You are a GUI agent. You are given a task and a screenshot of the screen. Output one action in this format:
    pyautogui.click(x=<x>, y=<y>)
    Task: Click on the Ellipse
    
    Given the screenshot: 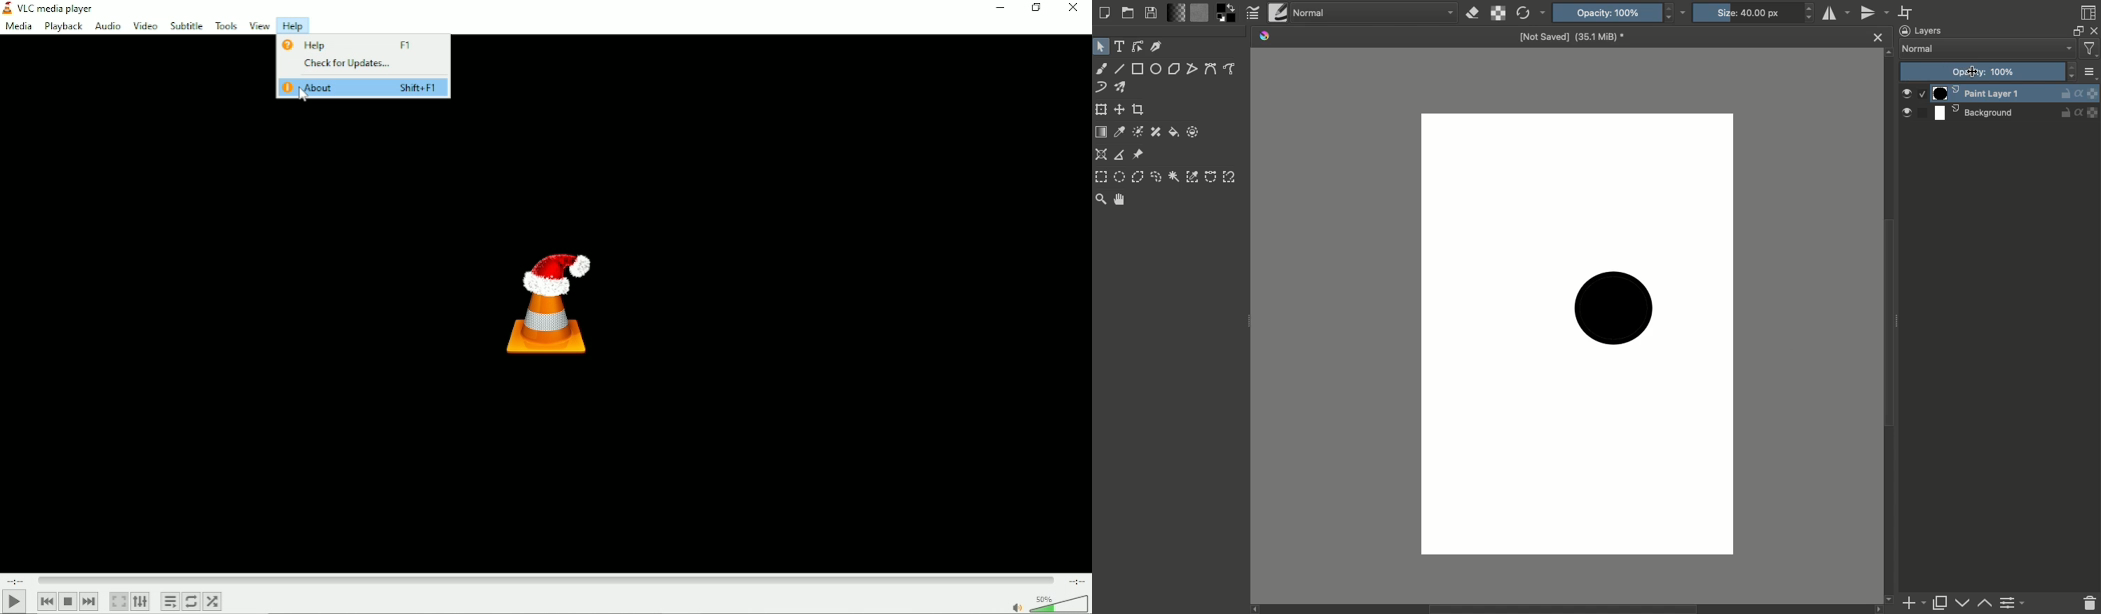 What is the action you would take?
    pyautogui.click(x=1156, y=69)
    